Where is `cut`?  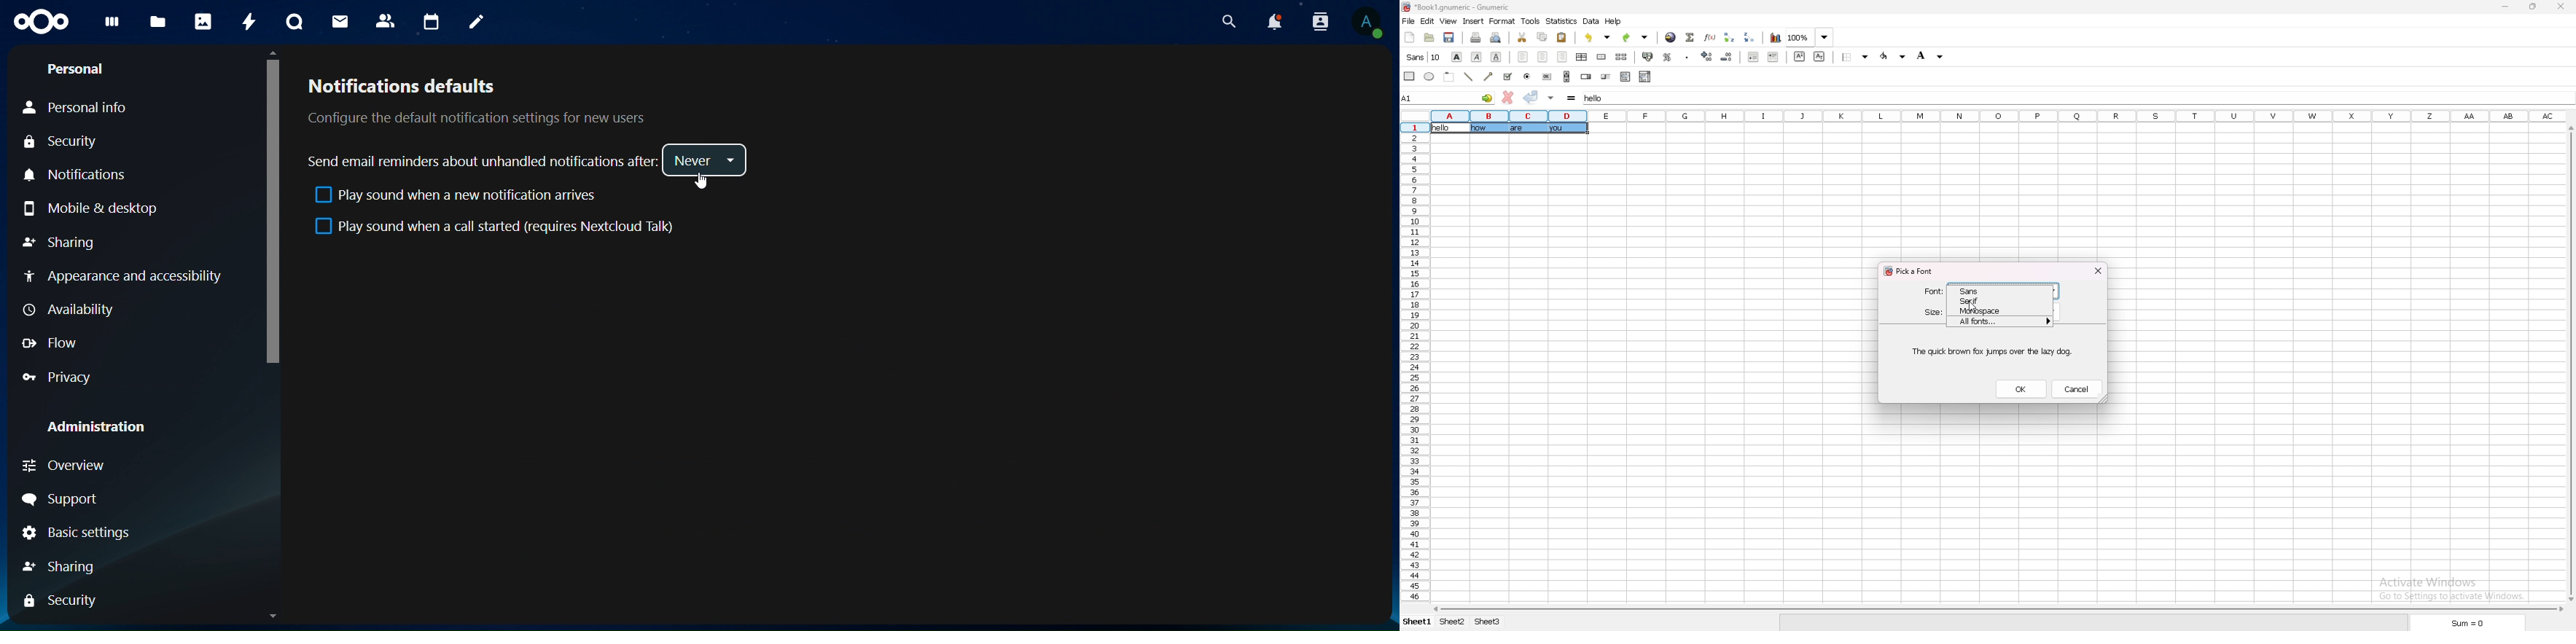
cut is located at coordinates (1521, 36).